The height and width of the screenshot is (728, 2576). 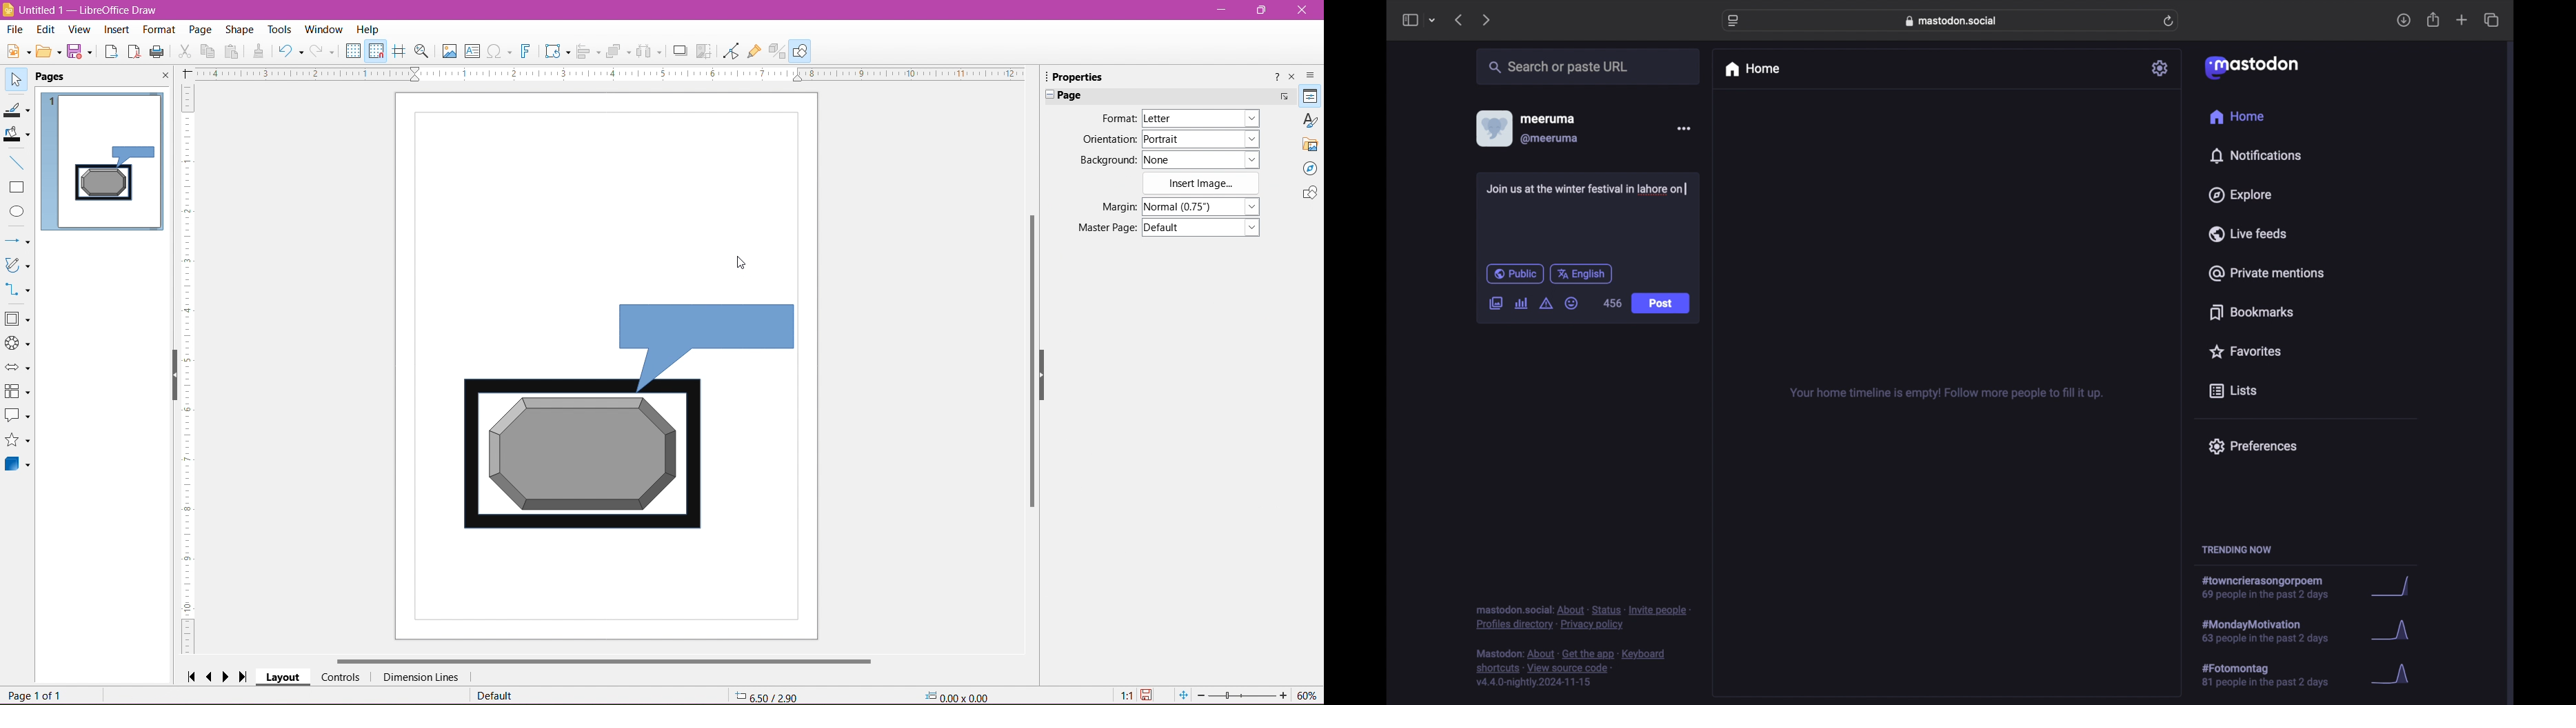 What do you see at coordinates (53, 77) in the screenshot?
I see `Pages` at bounding box center [53, 77].